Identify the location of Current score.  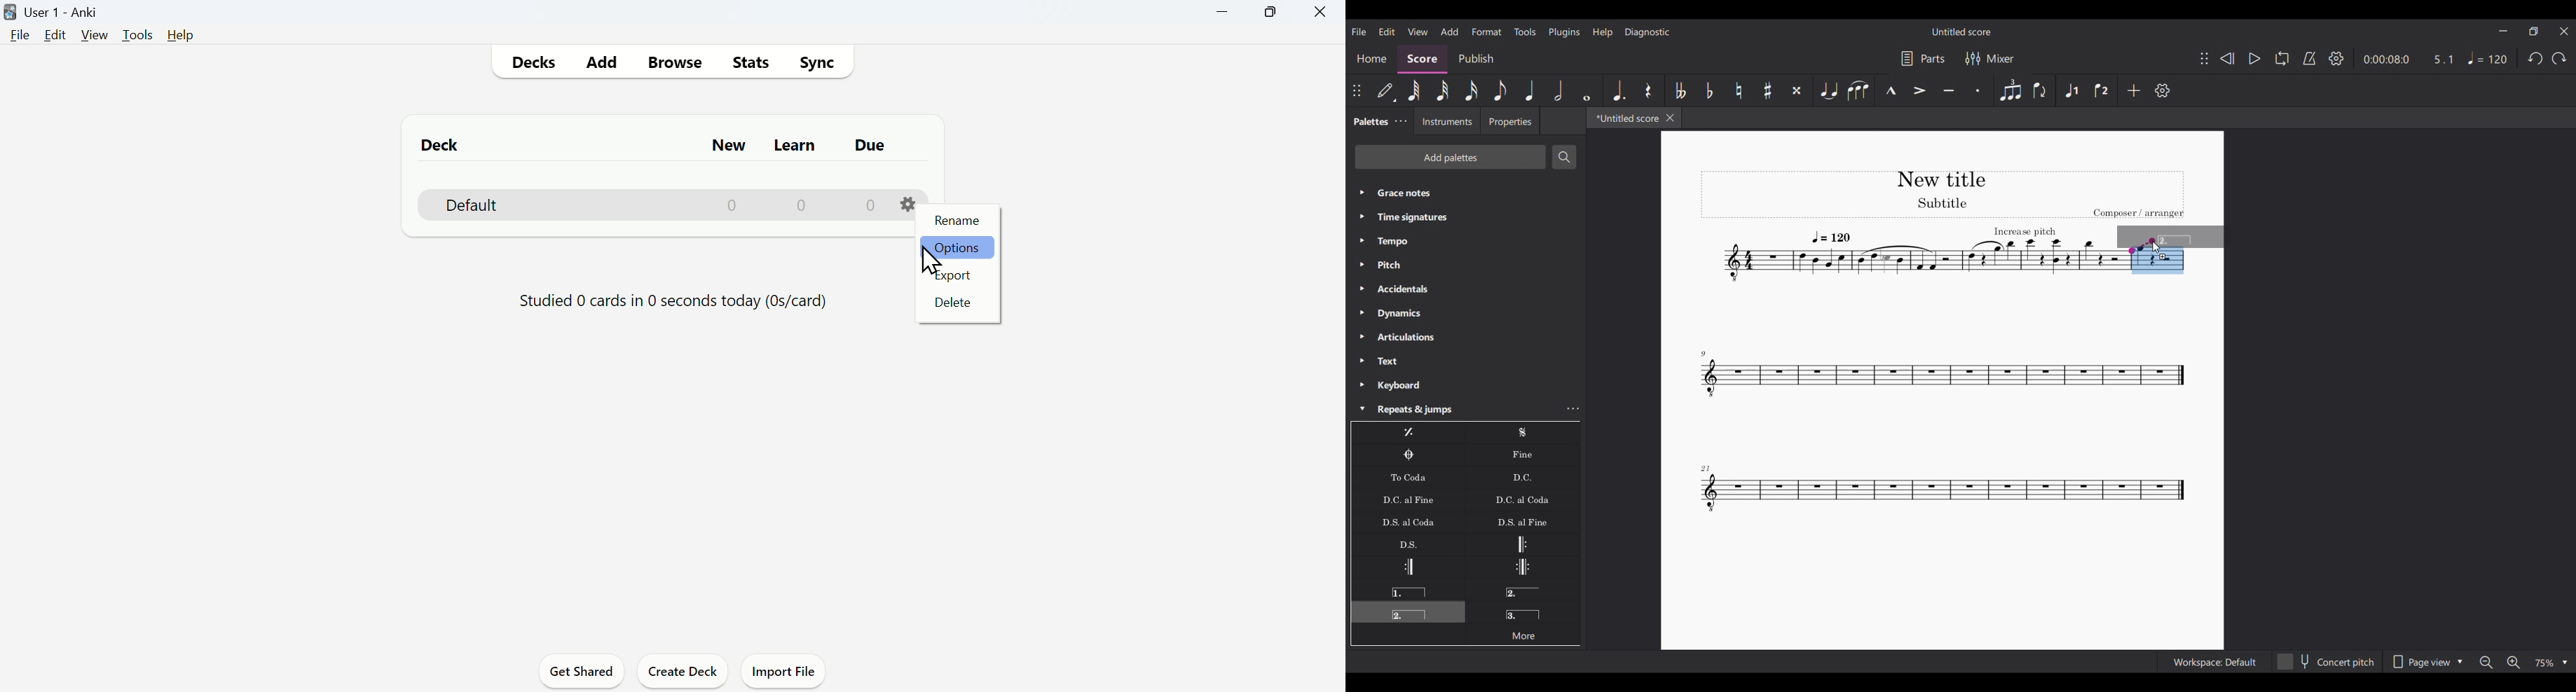
(1912, 344).